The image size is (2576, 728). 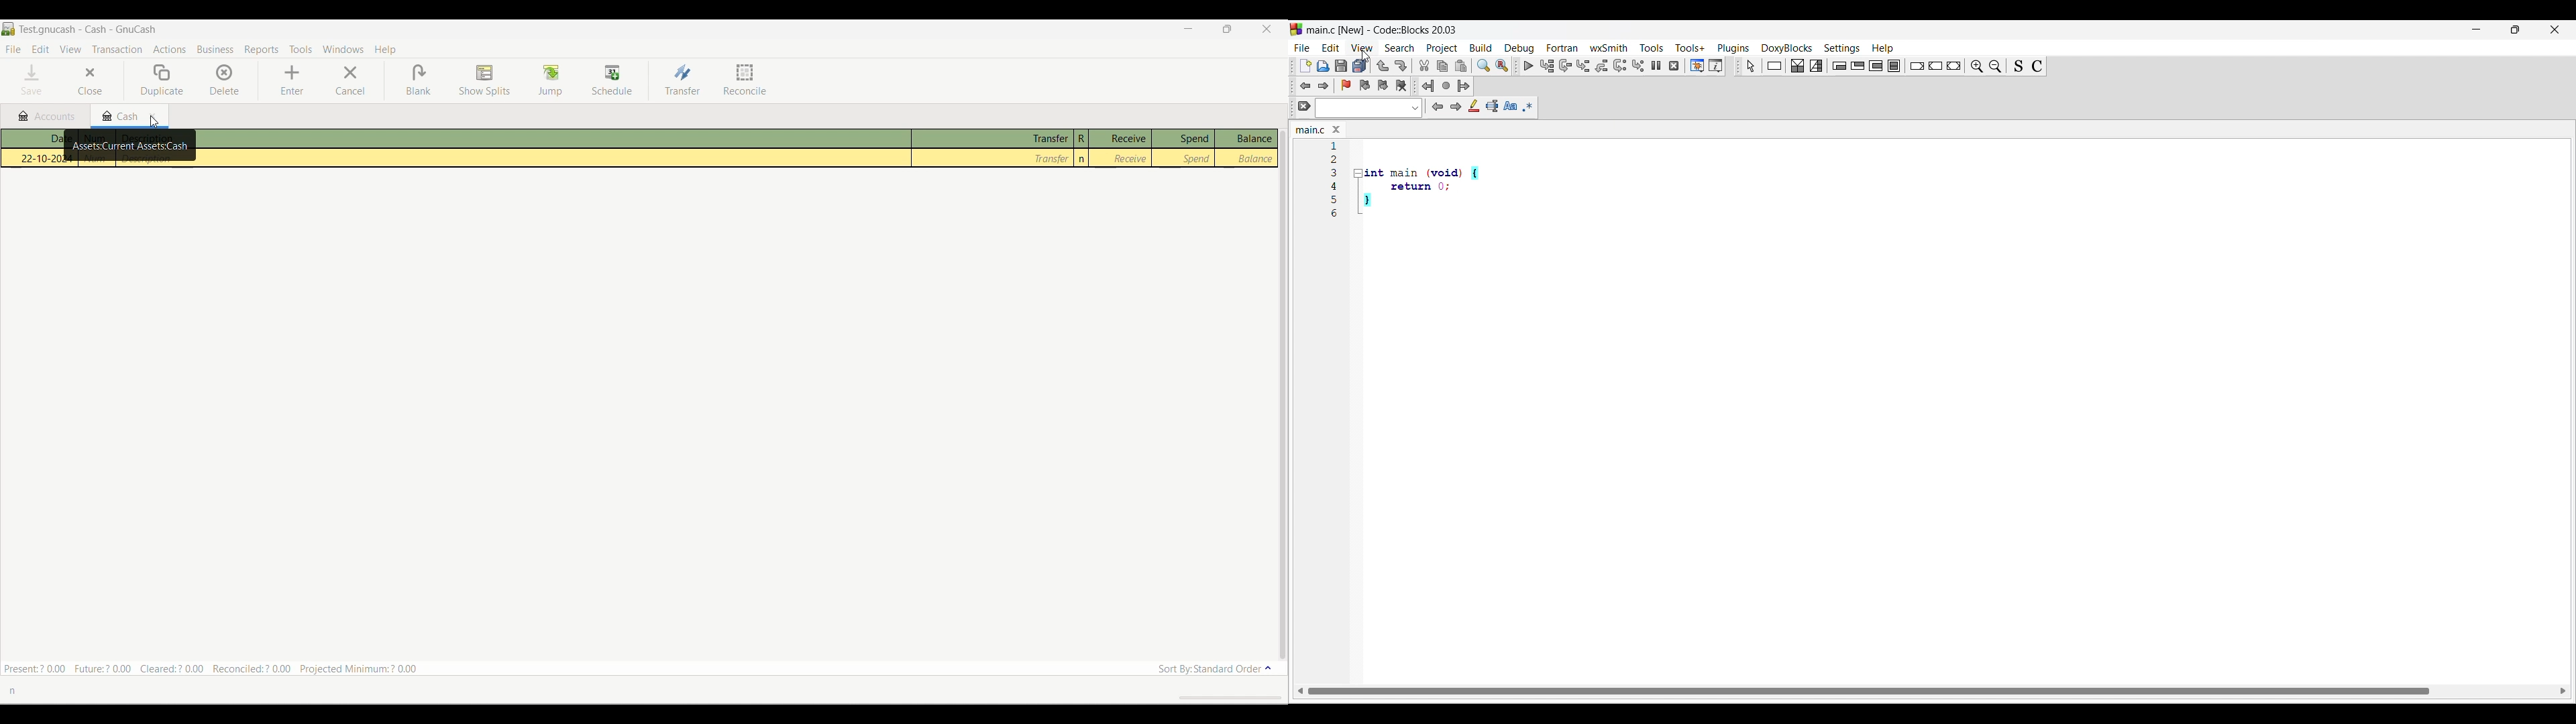 What do you see at coordinates (1400, 48) in the screenshot?
I see `Search menu` at bounding box center [1400, 48].